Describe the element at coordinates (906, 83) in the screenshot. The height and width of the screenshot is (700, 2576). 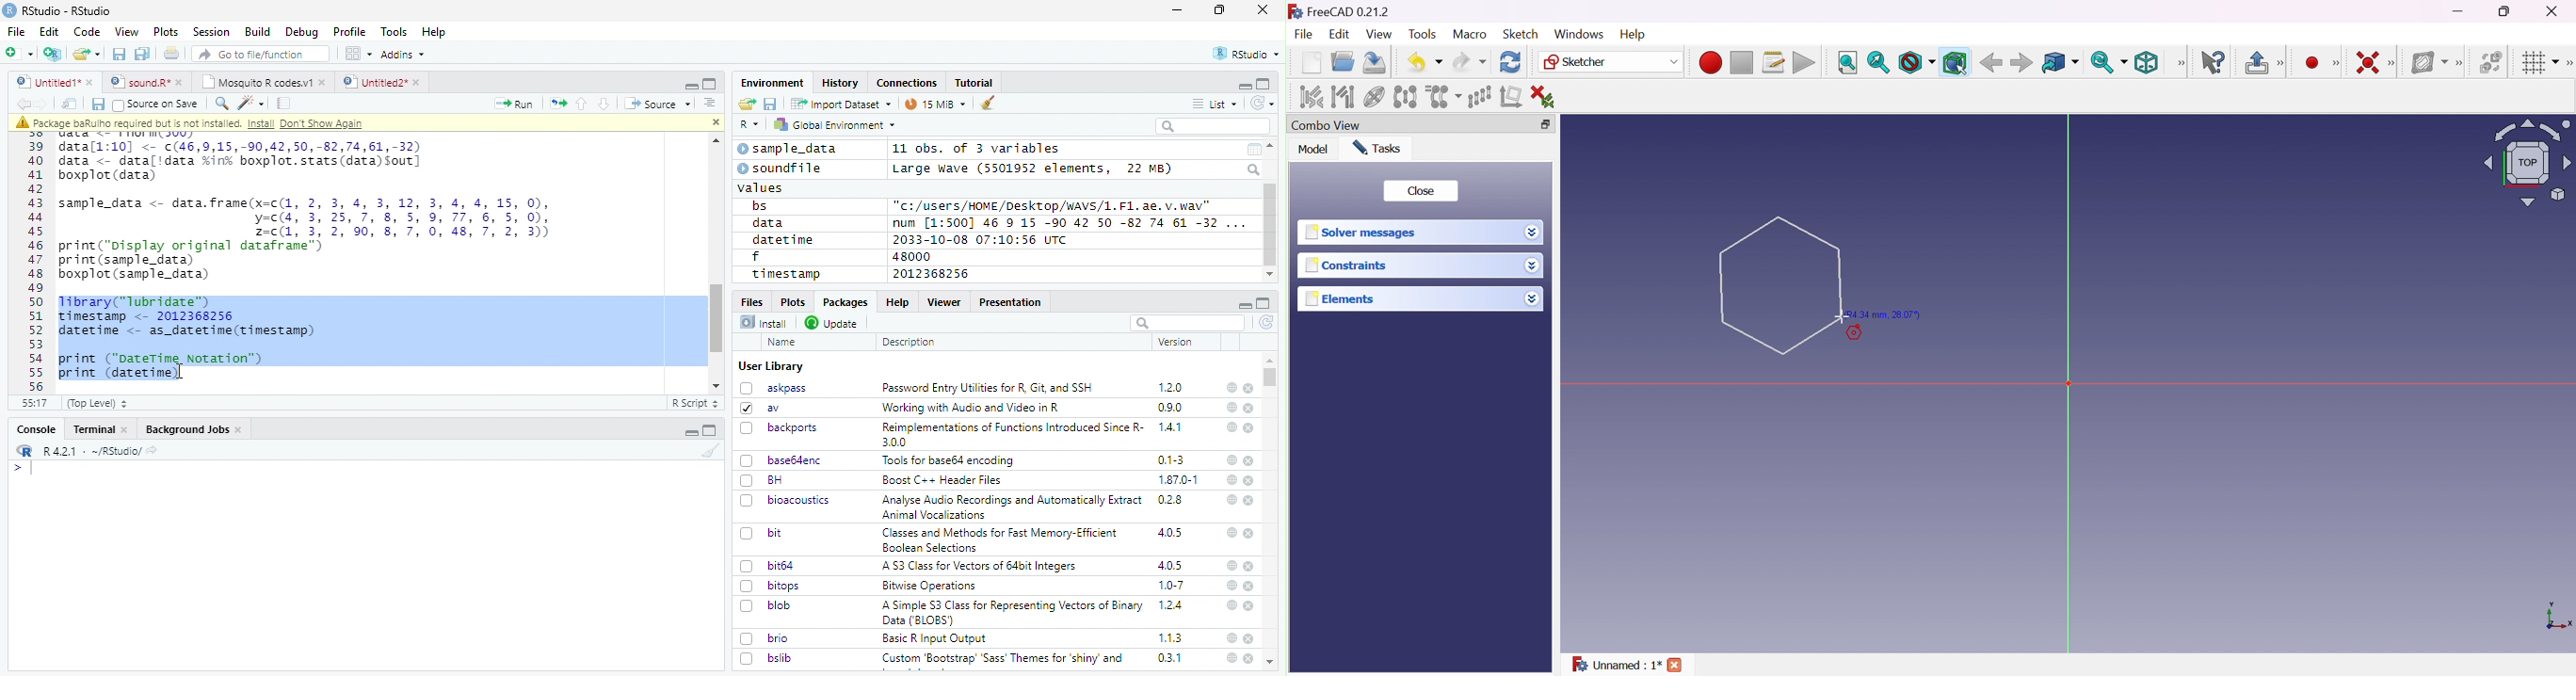
I see `Connections` at that location.